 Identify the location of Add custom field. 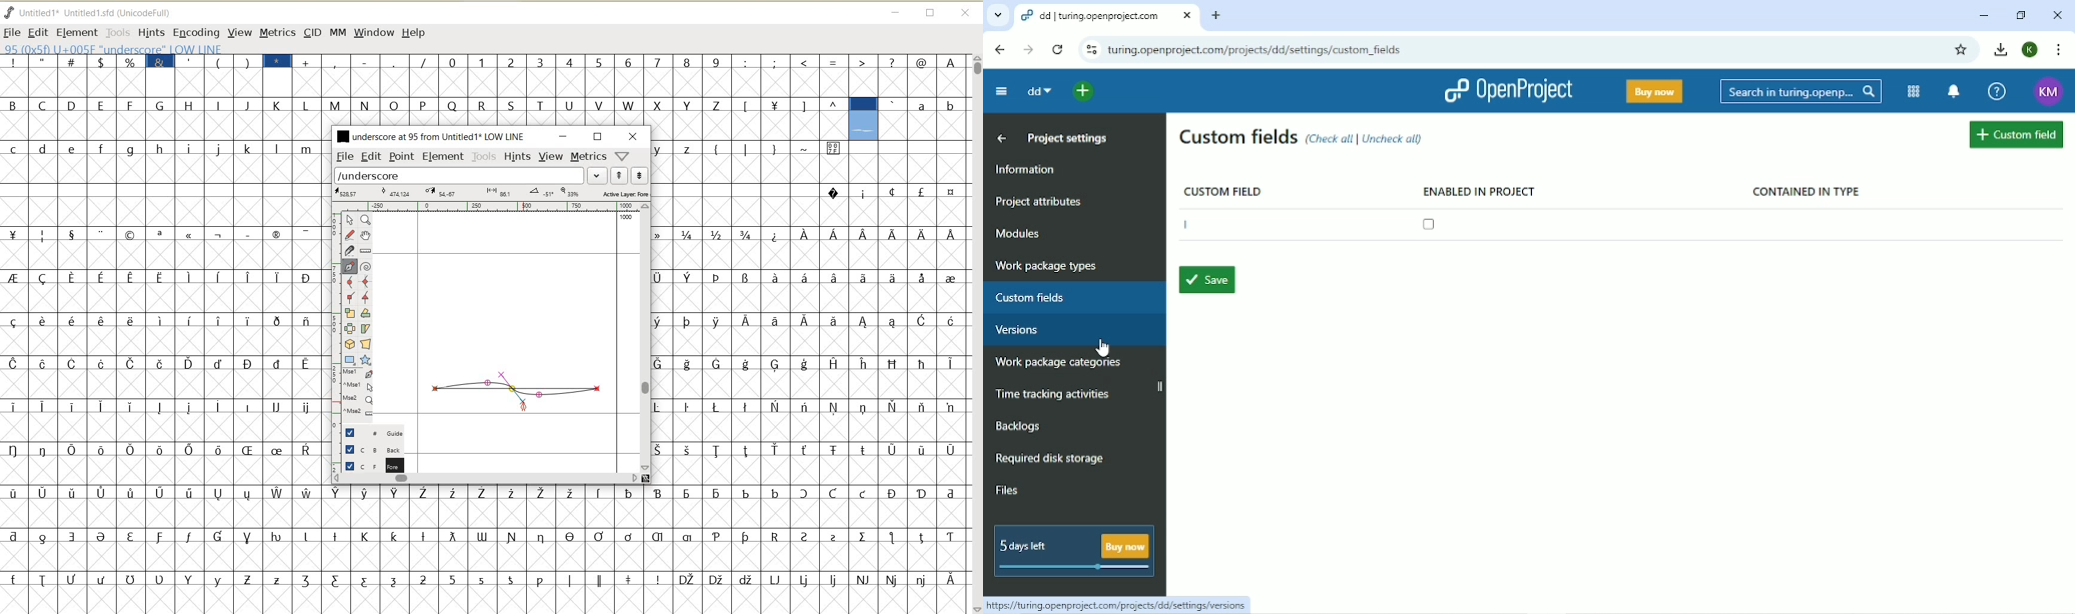
(2016, 136).